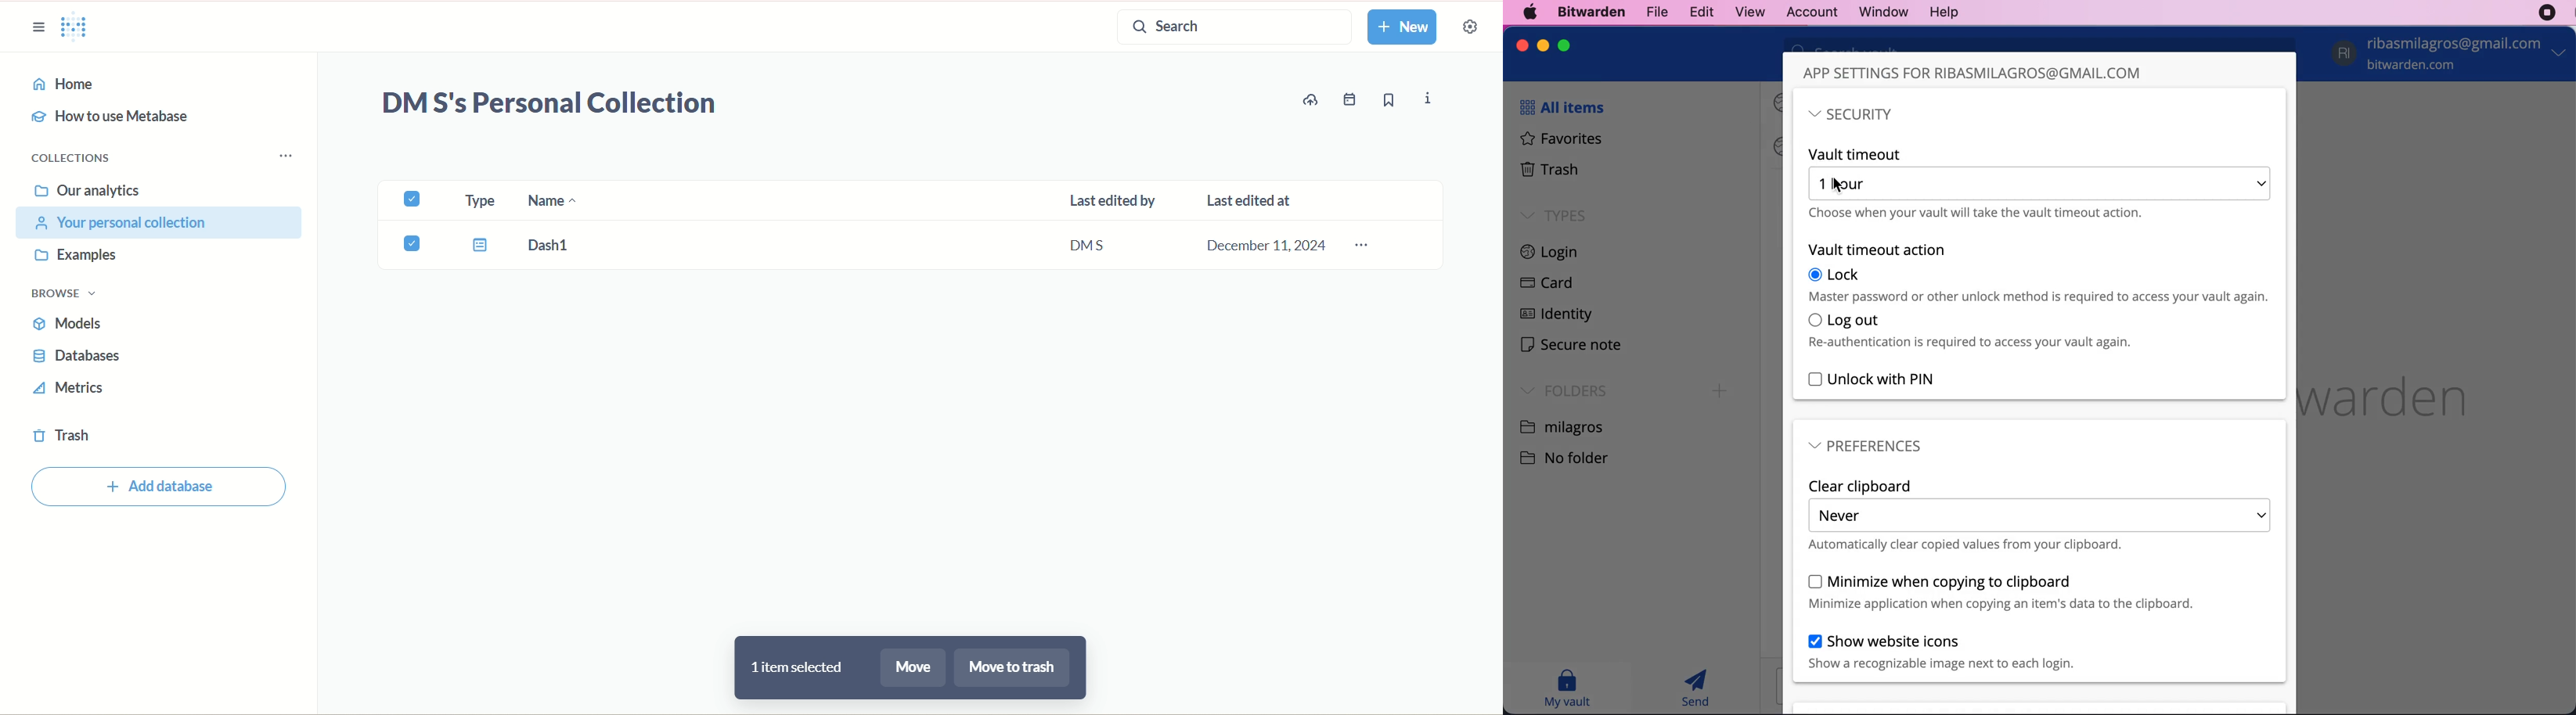 This screenshot has height=728, width=2576. What do you see at coordinates (1562, 253) in the screenshot?
I see `login` at bounding box center [1562, 253].